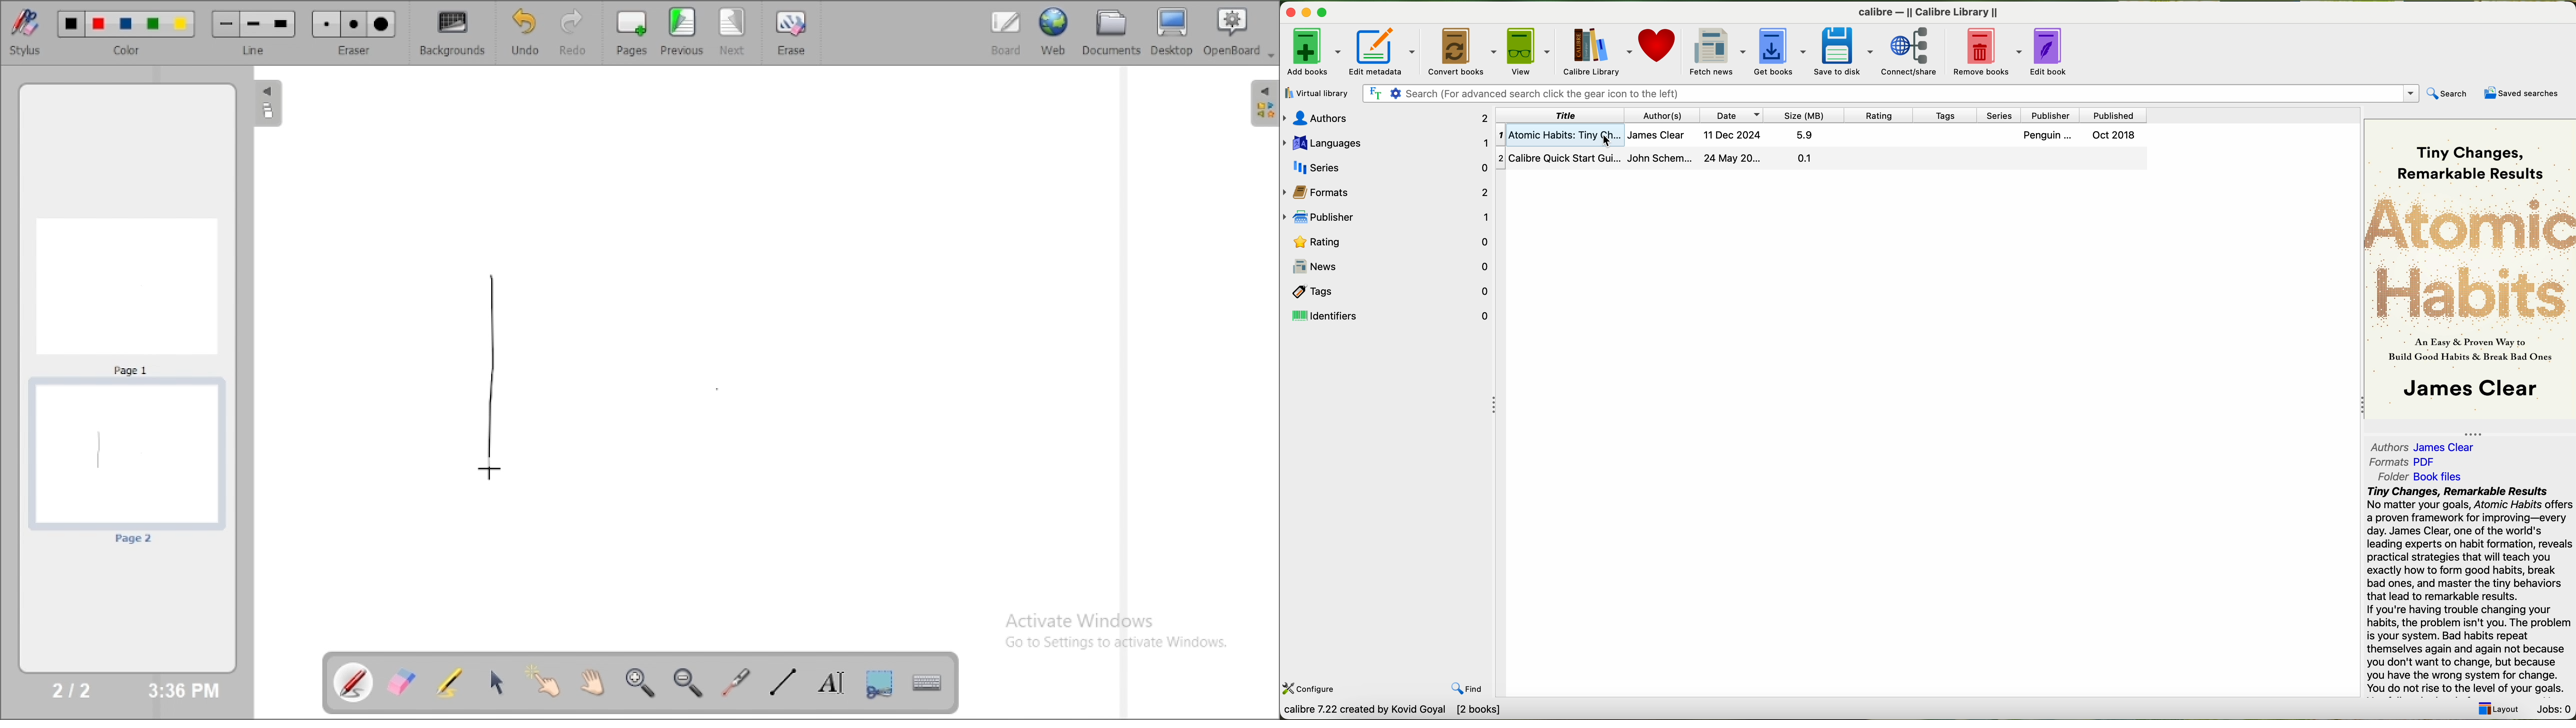 Image resolution: width=2576 pixels, height=728 pixels. Describe the element at coordinates (490, 472) in the screenshot. I see `Cursor` at that location.